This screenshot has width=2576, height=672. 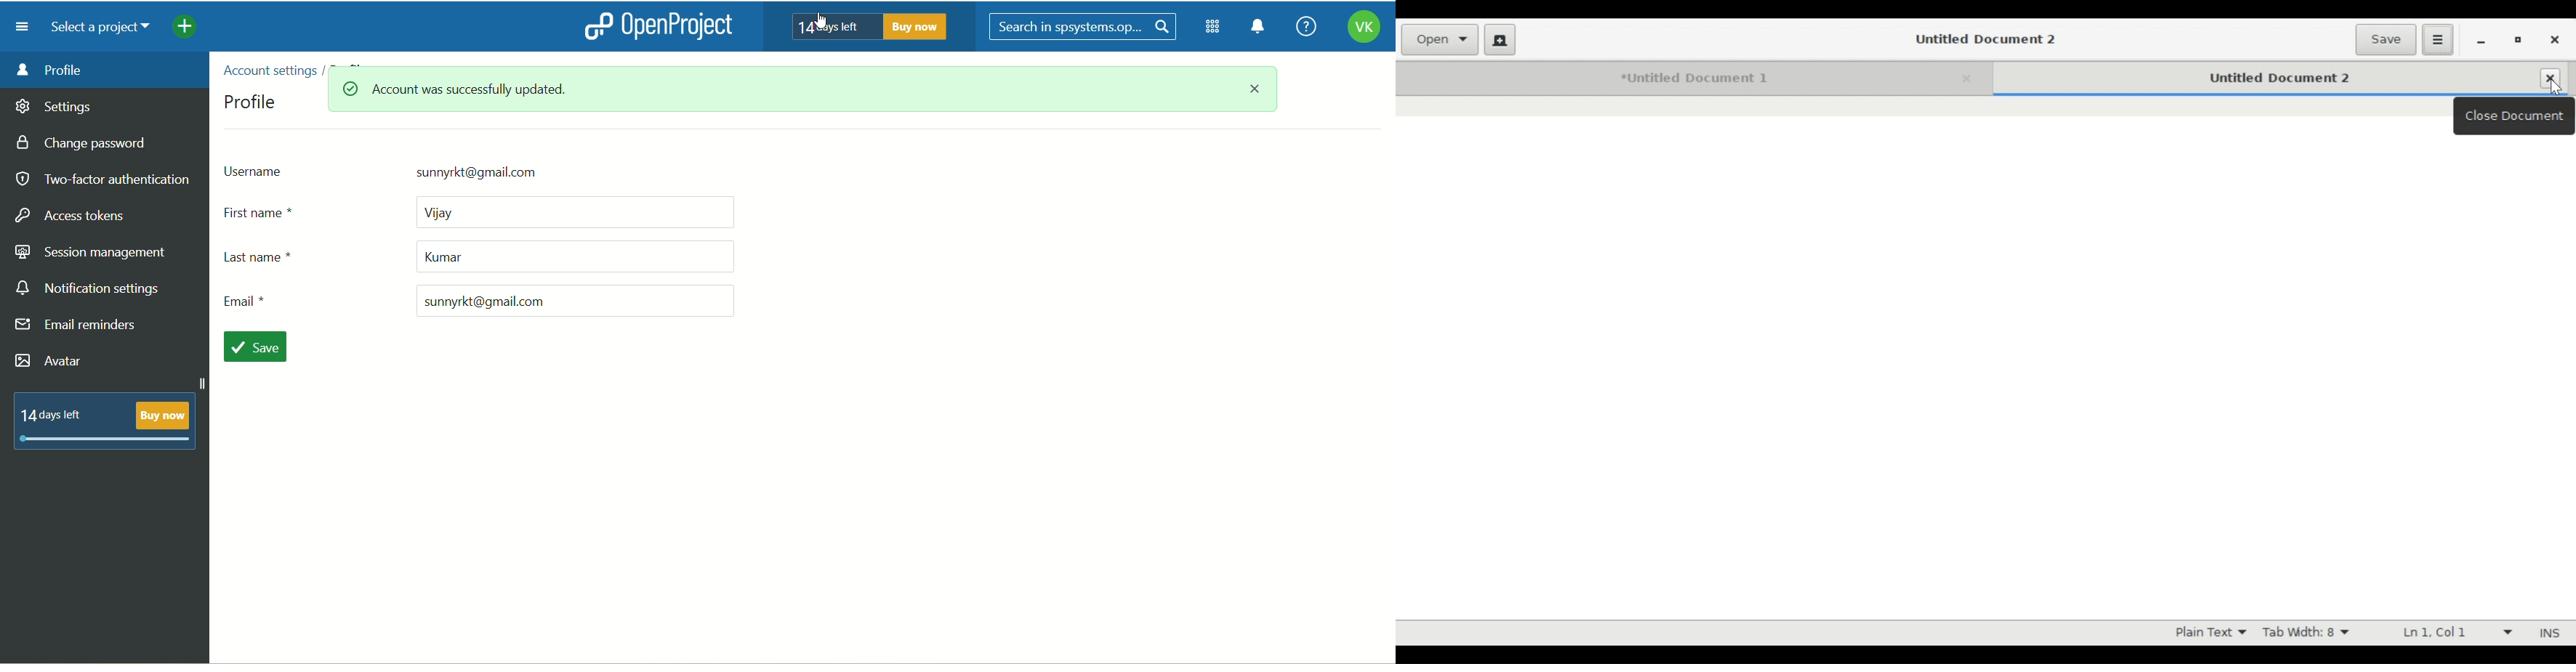 What do you see at coordinates (1258, 93) in the screenshot?
I see `close` at bounding box center [1258, 93].